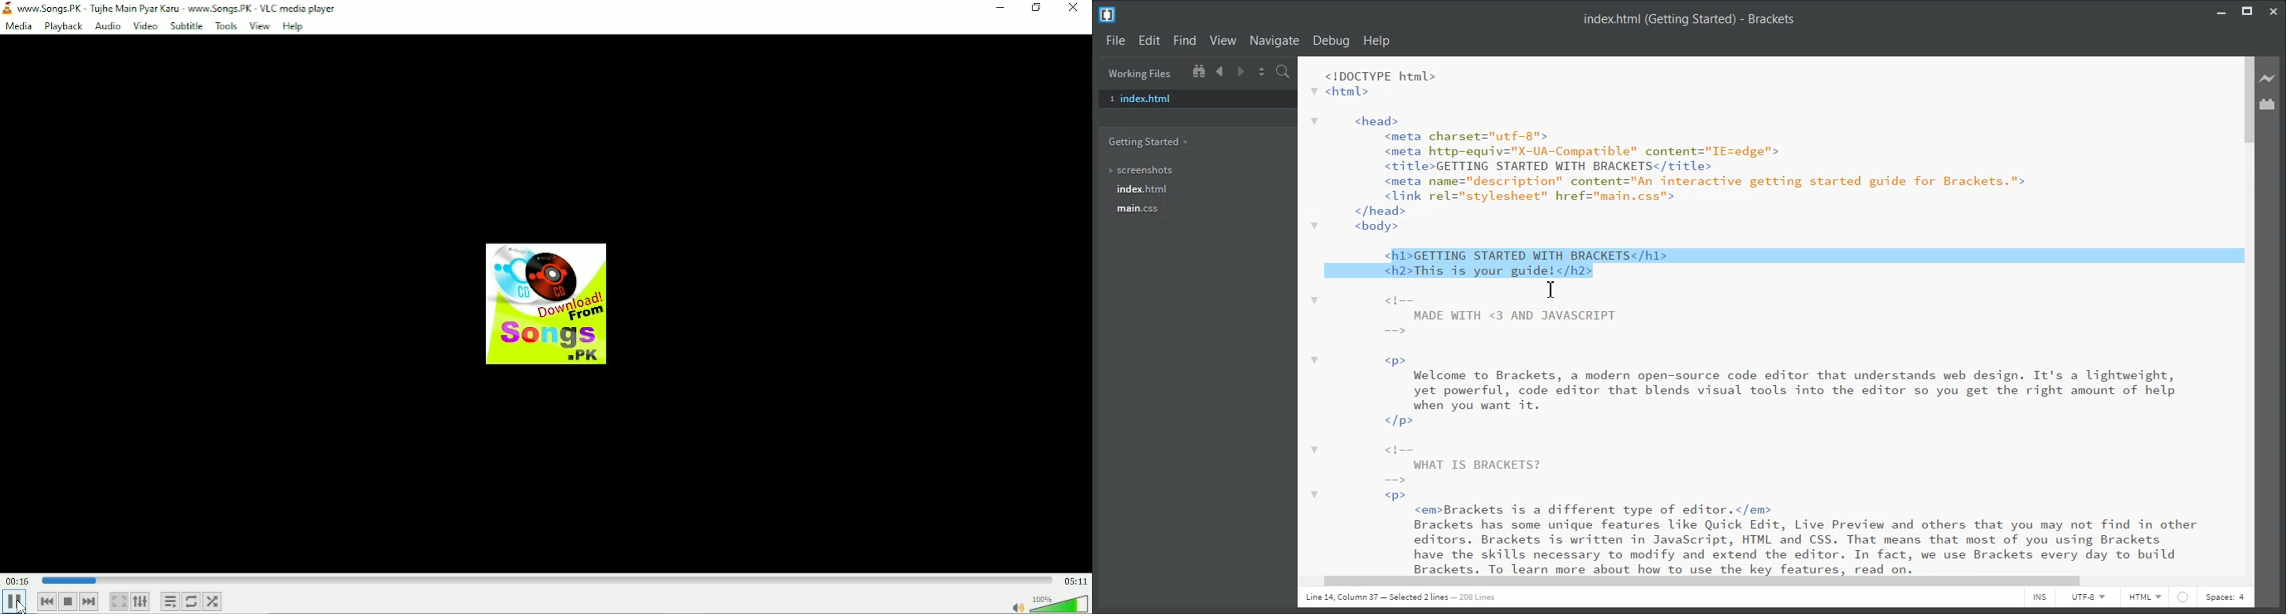 The image size is (2296, 616). I want to click on Show in the File Tree, so click(1199, 71).